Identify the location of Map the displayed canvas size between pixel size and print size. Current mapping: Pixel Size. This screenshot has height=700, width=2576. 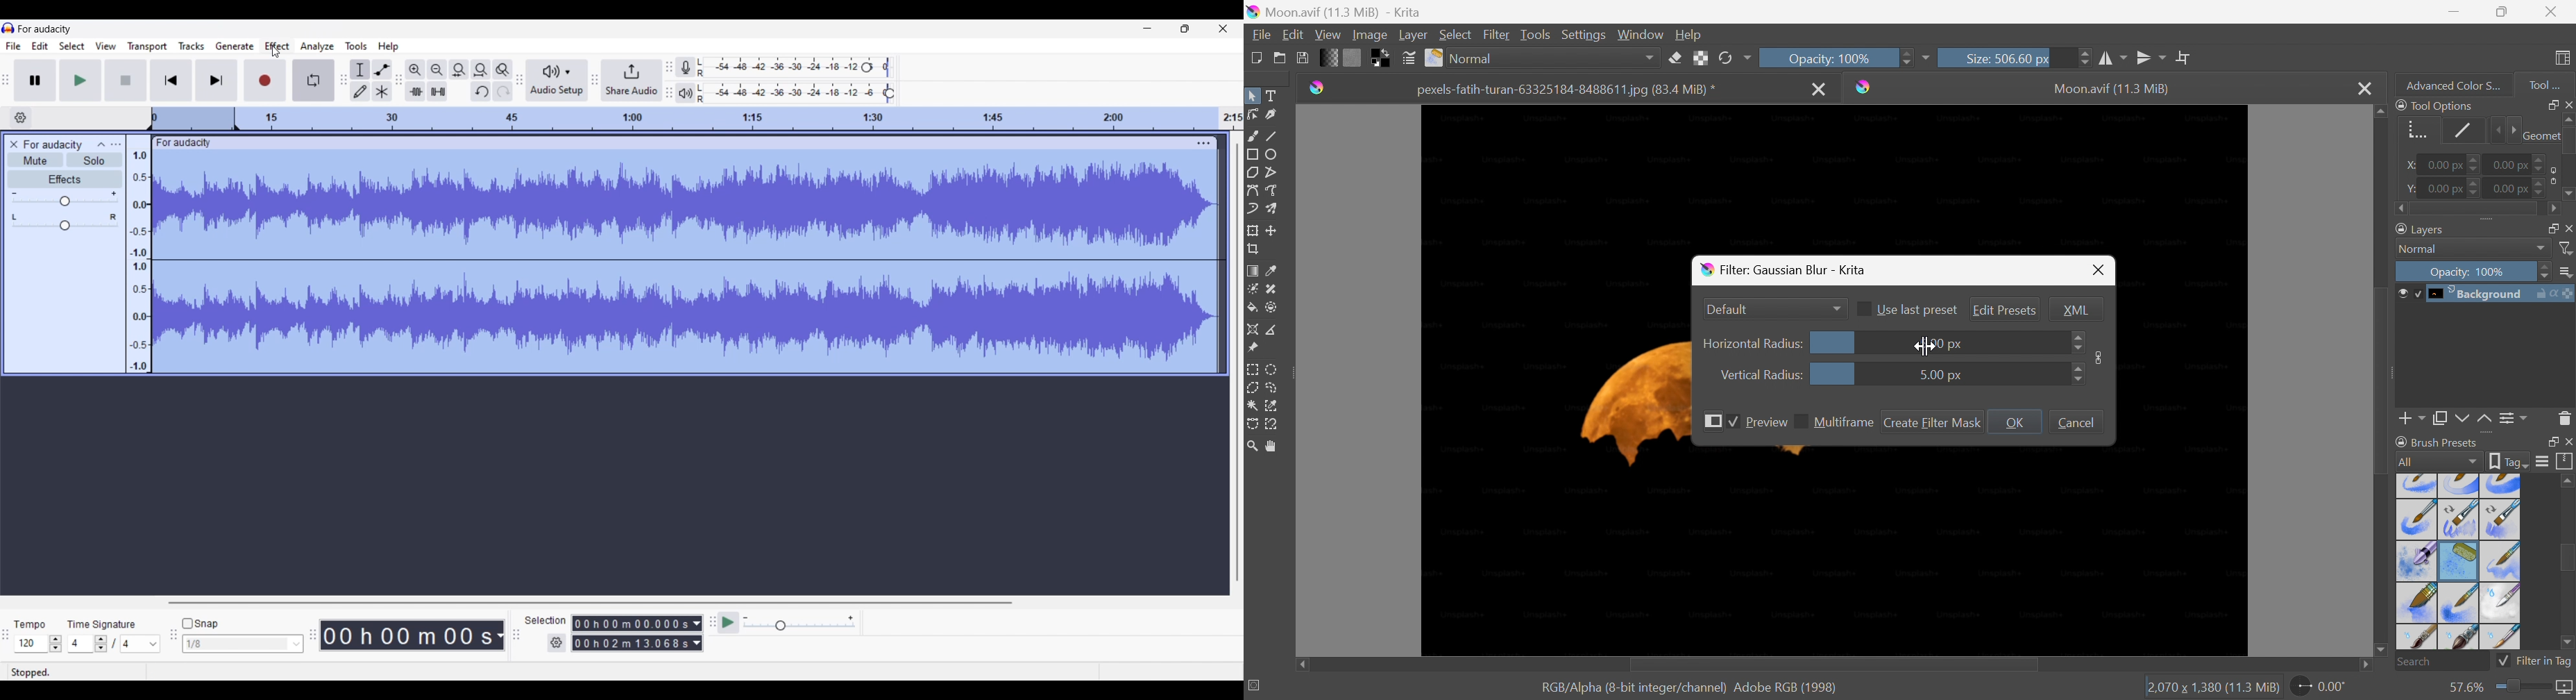
(2567, 688).